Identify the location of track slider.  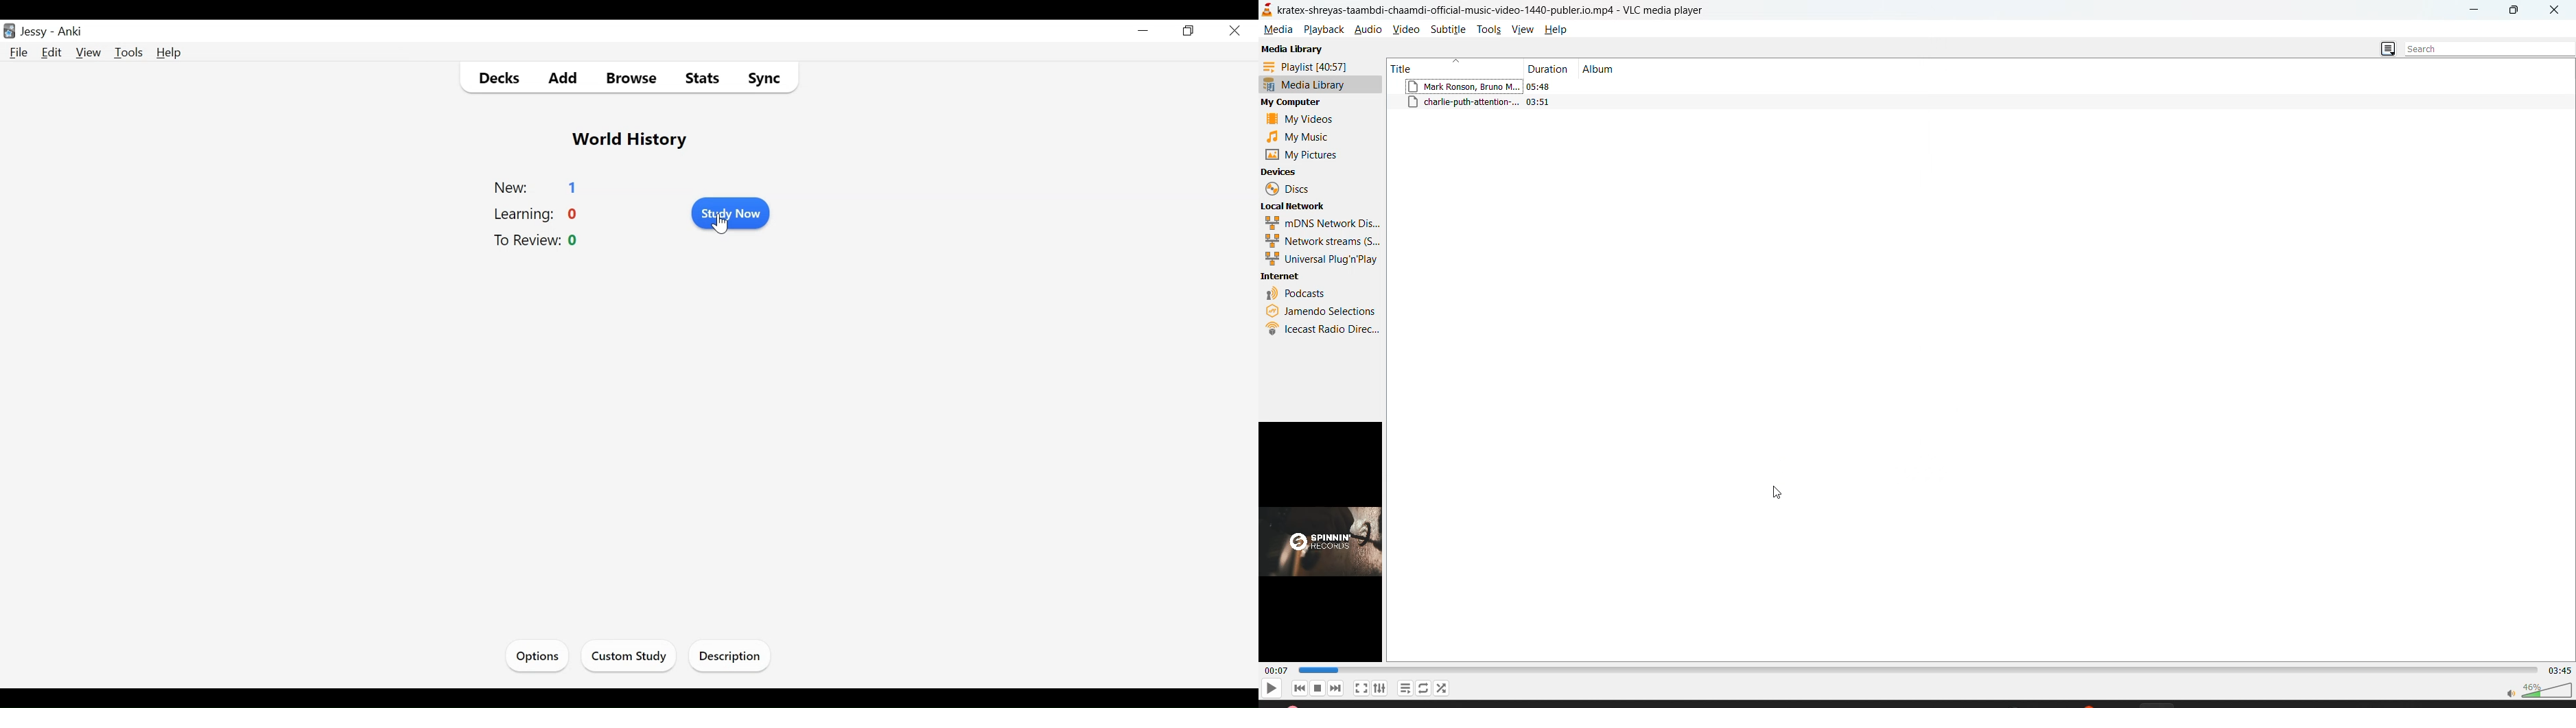
(1921, 670).